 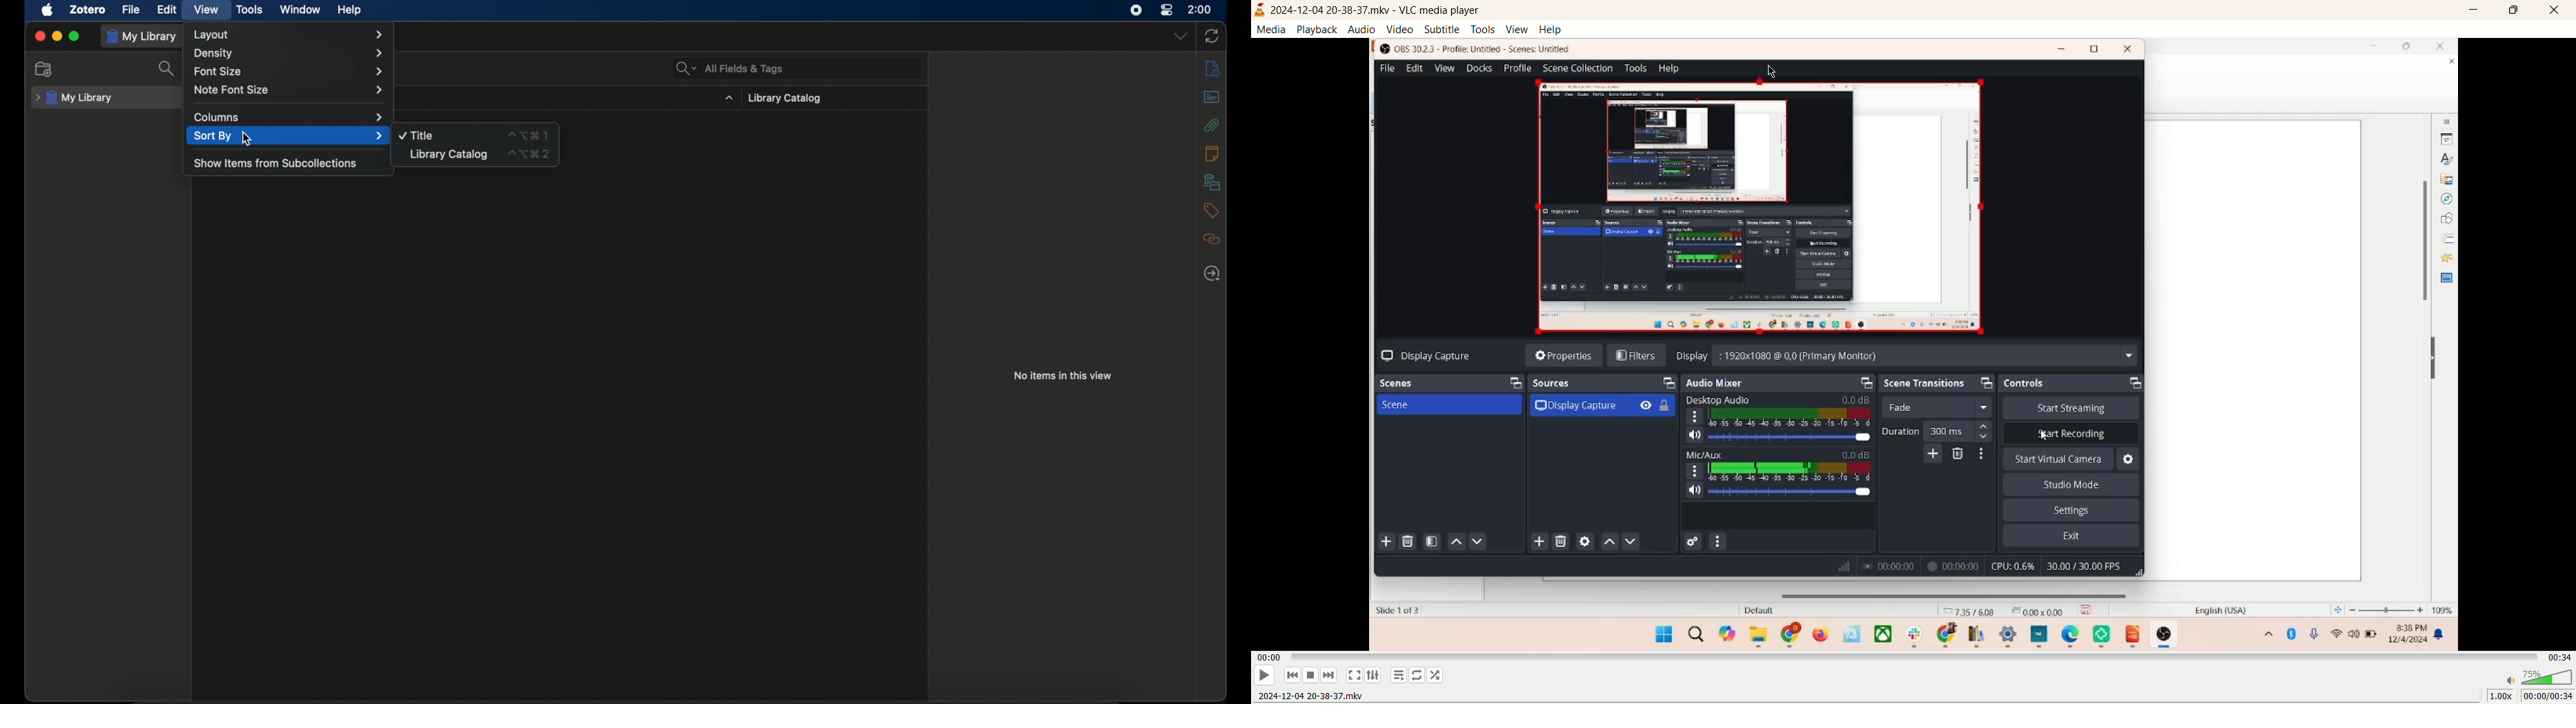 What do you see at coordinates (167, 68) in the screenshot?
I see `search` at bounding box center [167, 68].